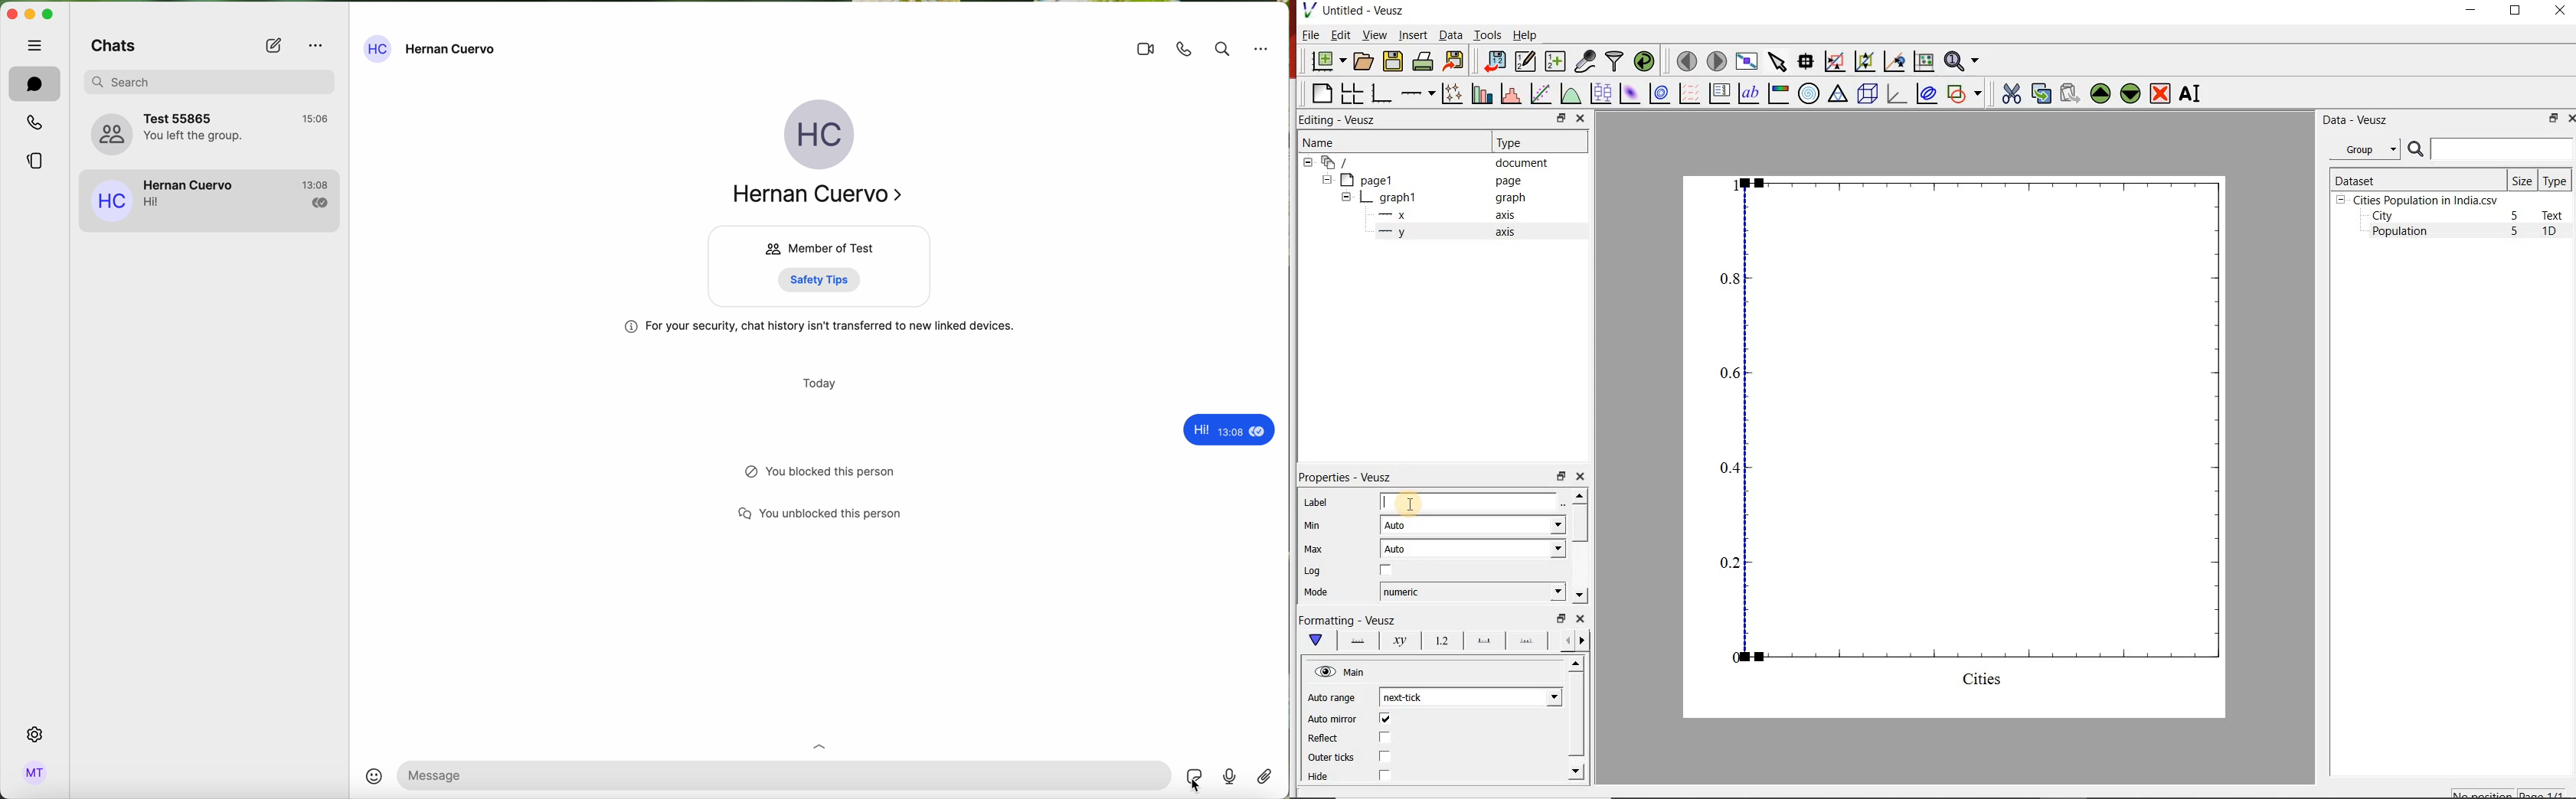 This screenshot has height=812, width=2576. Describe the element at coordinates (1538, 142) in the screenshot. I see `Type` at that location.